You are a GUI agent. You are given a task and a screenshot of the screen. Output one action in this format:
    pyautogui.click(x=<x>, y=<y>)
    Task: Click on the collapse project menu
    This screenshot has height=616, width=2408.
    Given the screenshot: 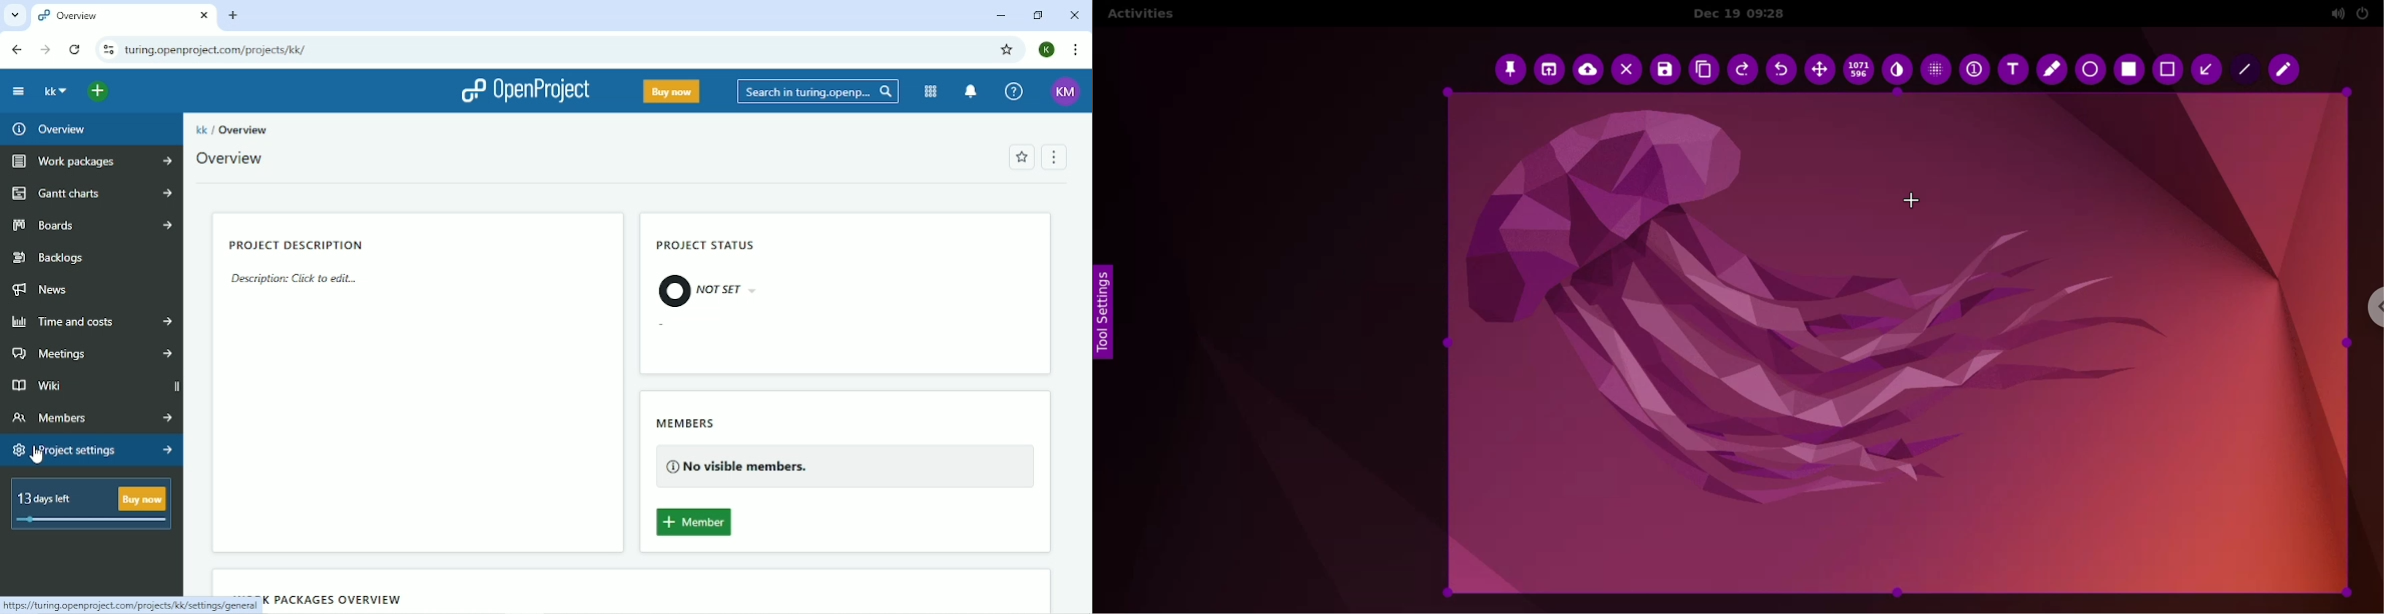 What is the action you would take?
    pyautogui.click(x=20, y=90)
    